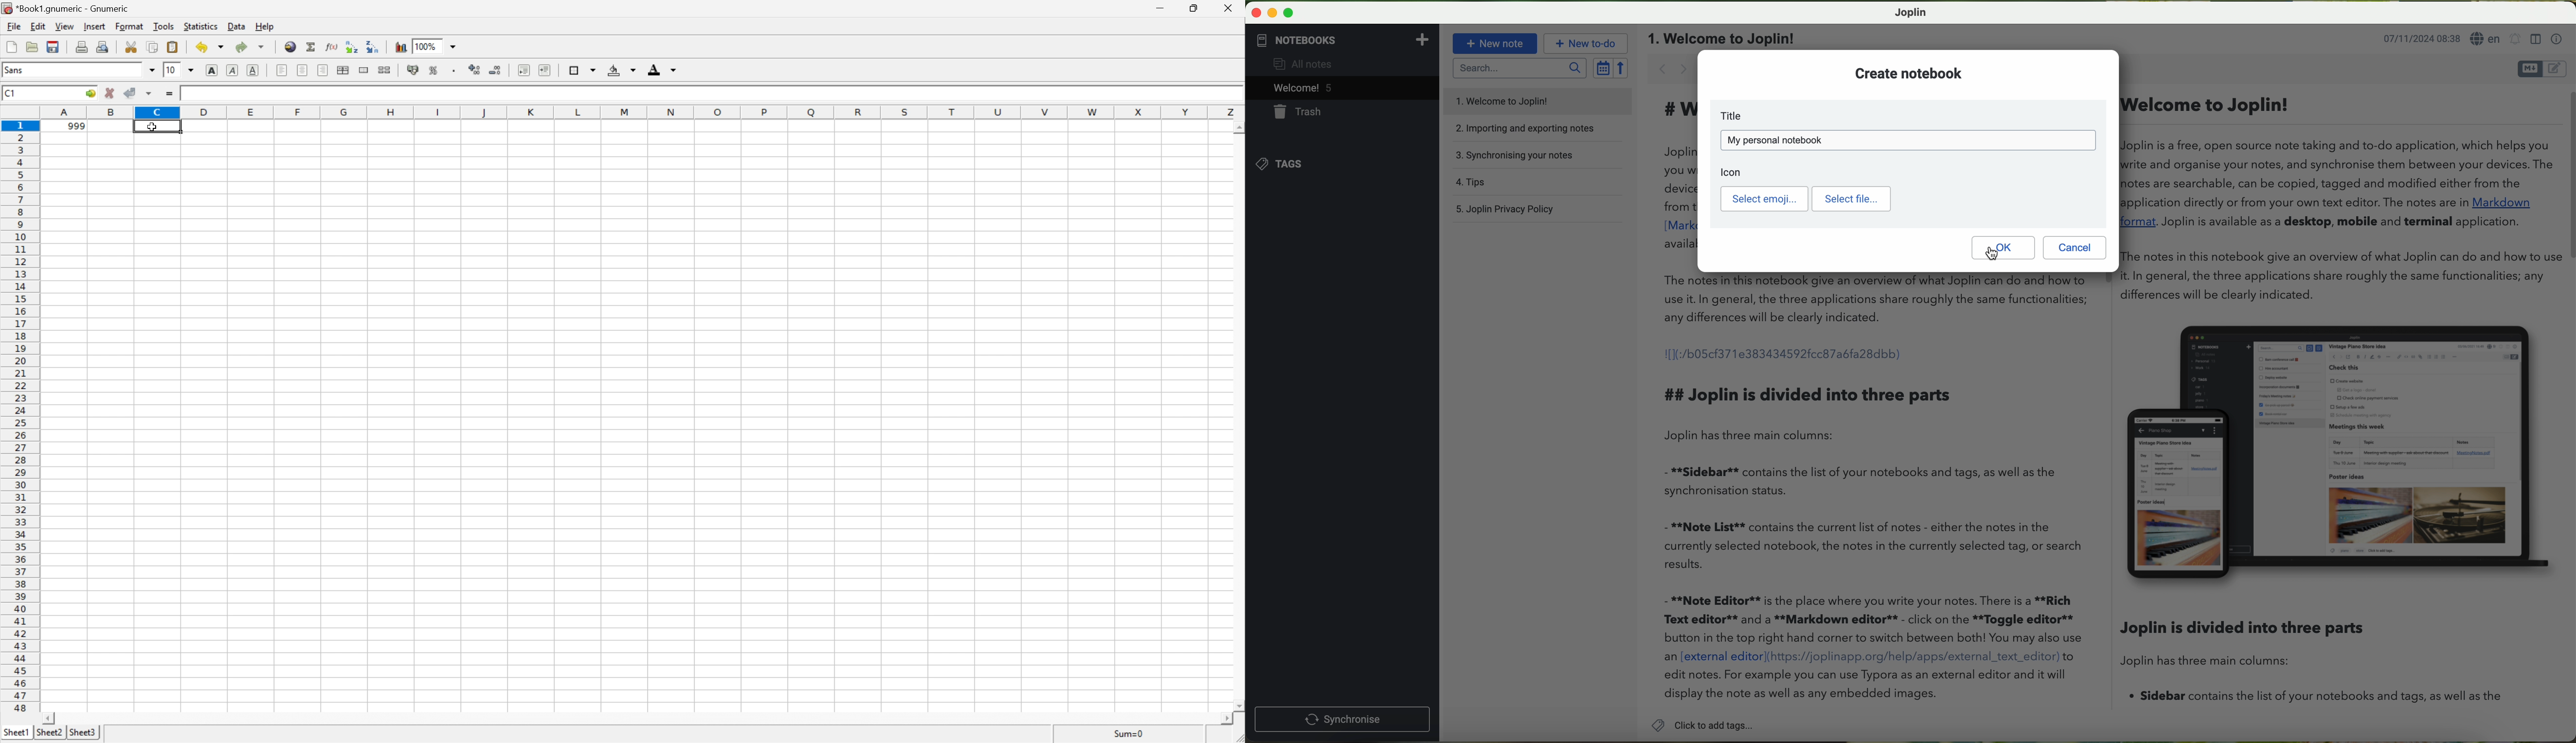  I want to click on accept changes across selections, so click(140, 93).